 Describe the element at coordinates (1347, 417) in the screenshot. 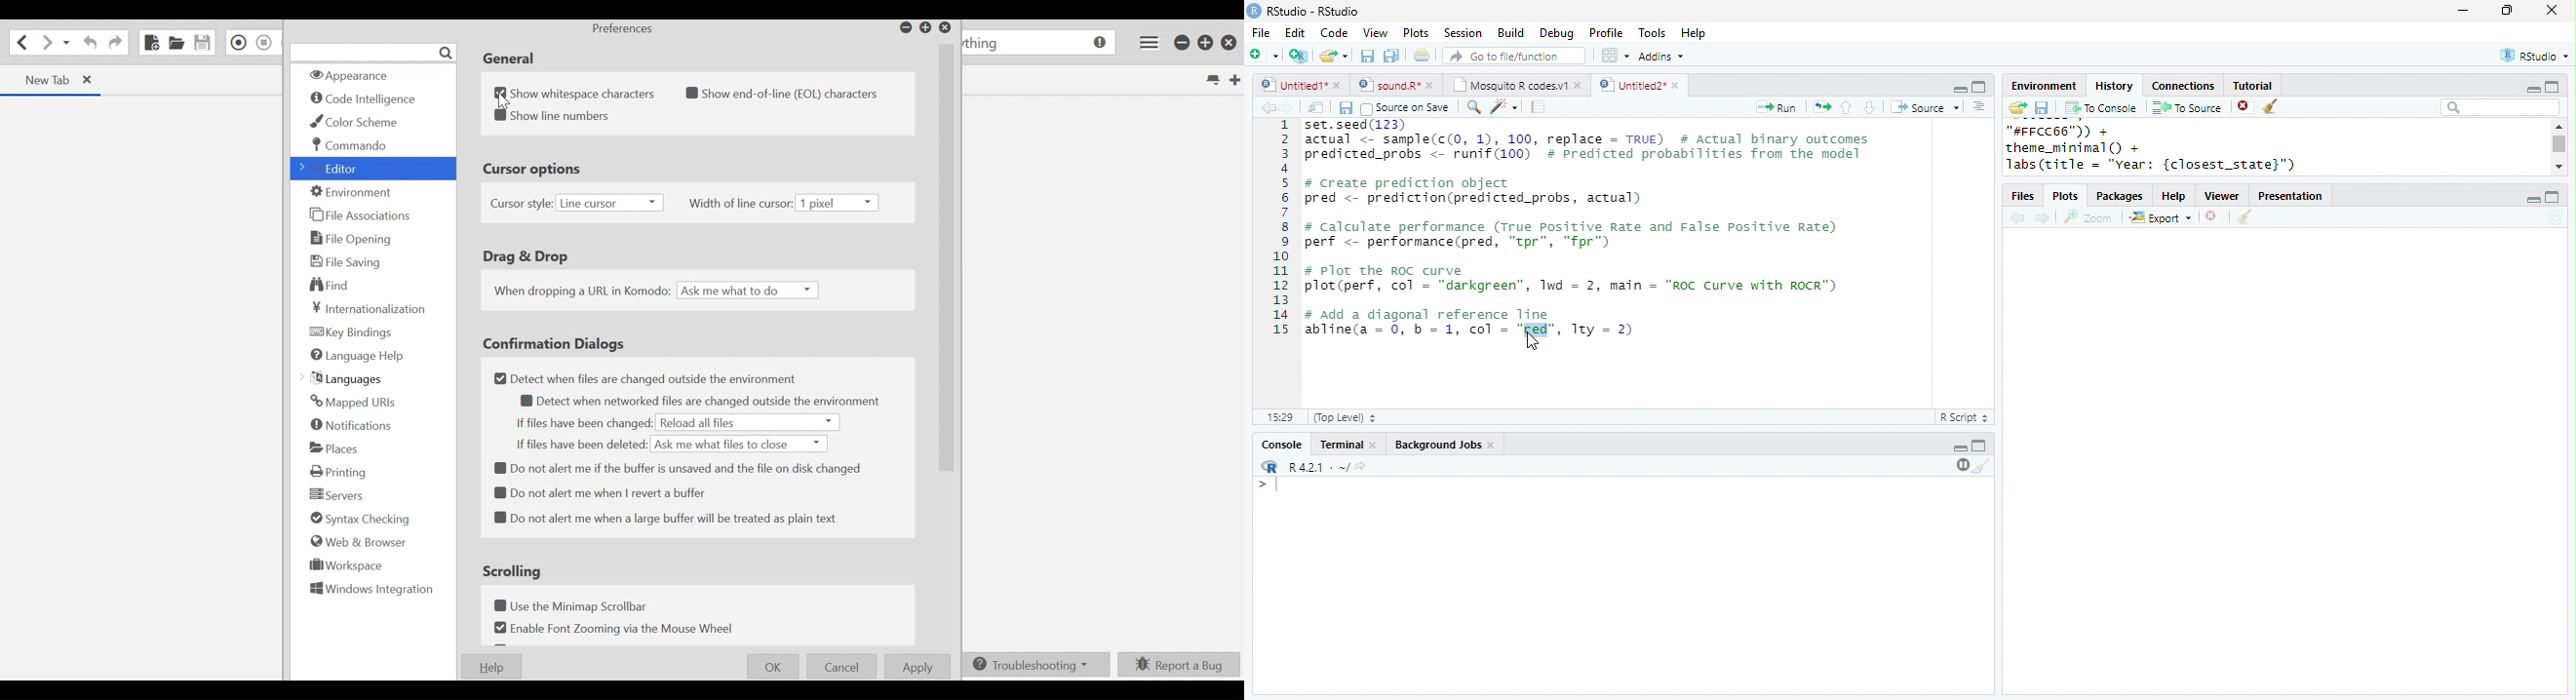

I see `Top Level` at that location.